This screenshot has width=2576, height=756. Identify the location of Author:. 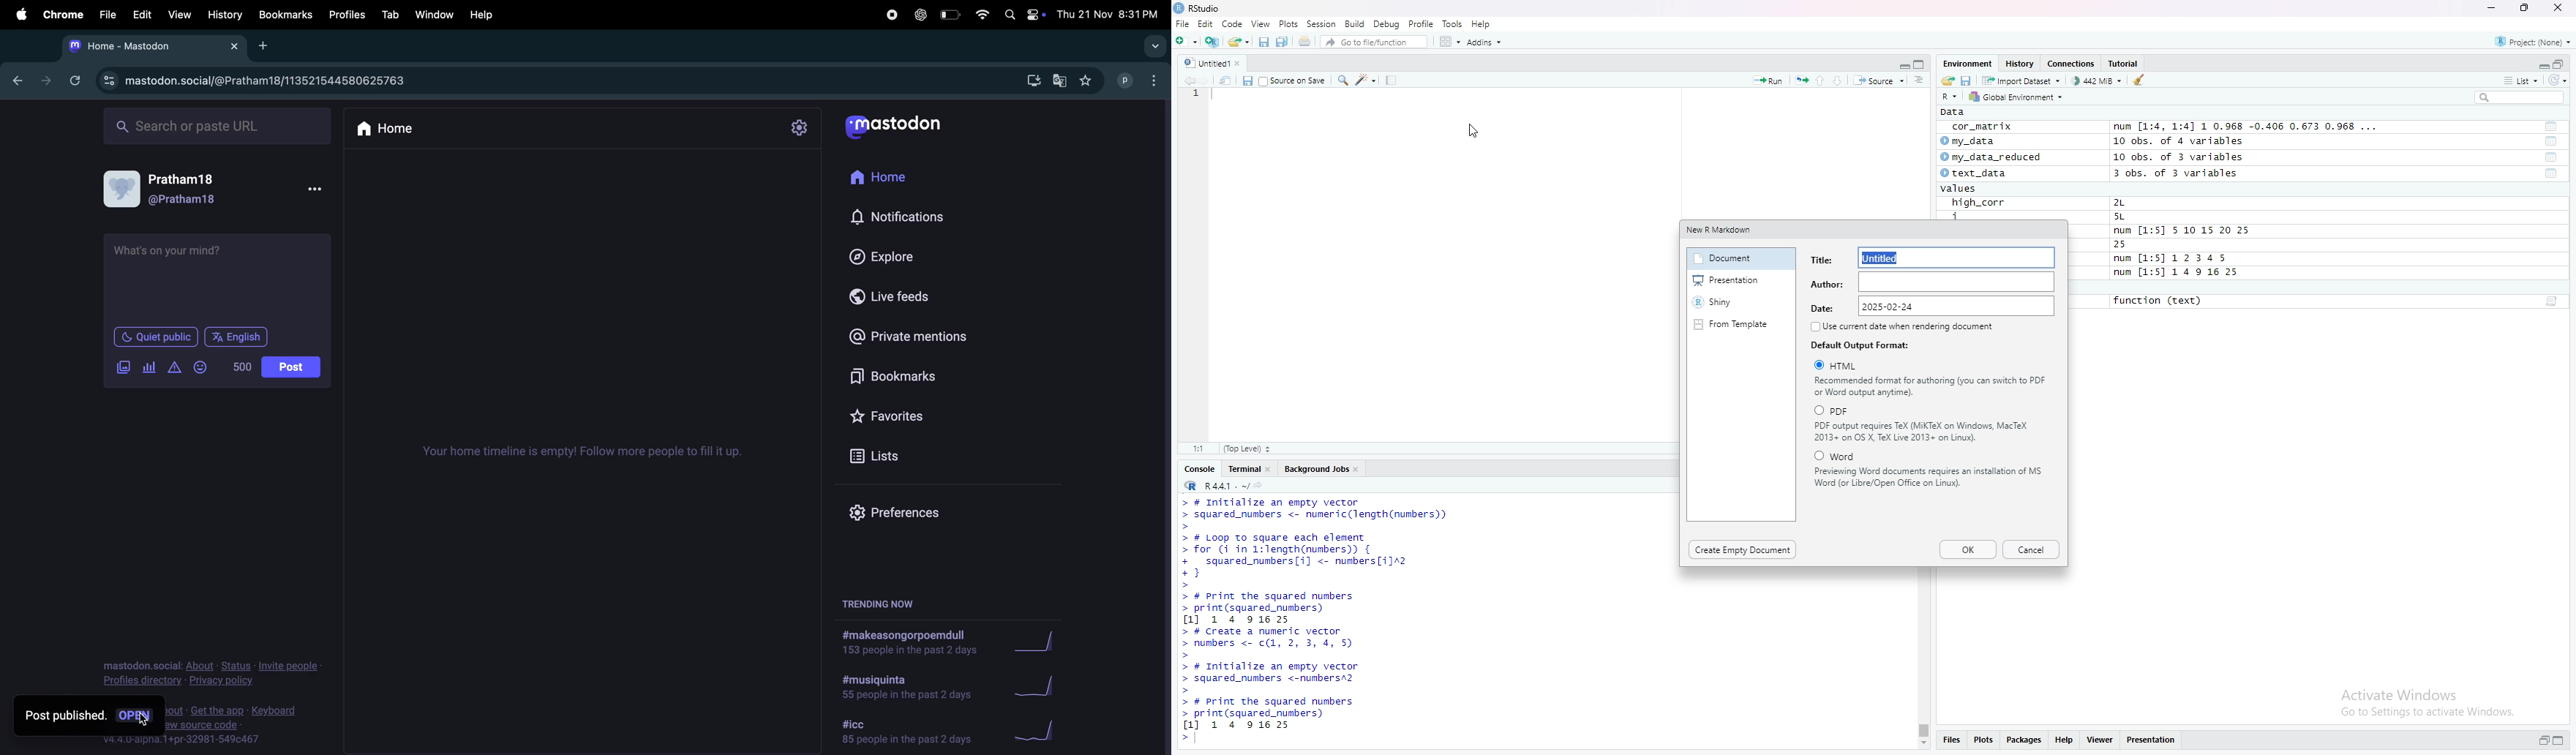
(1825, 285).